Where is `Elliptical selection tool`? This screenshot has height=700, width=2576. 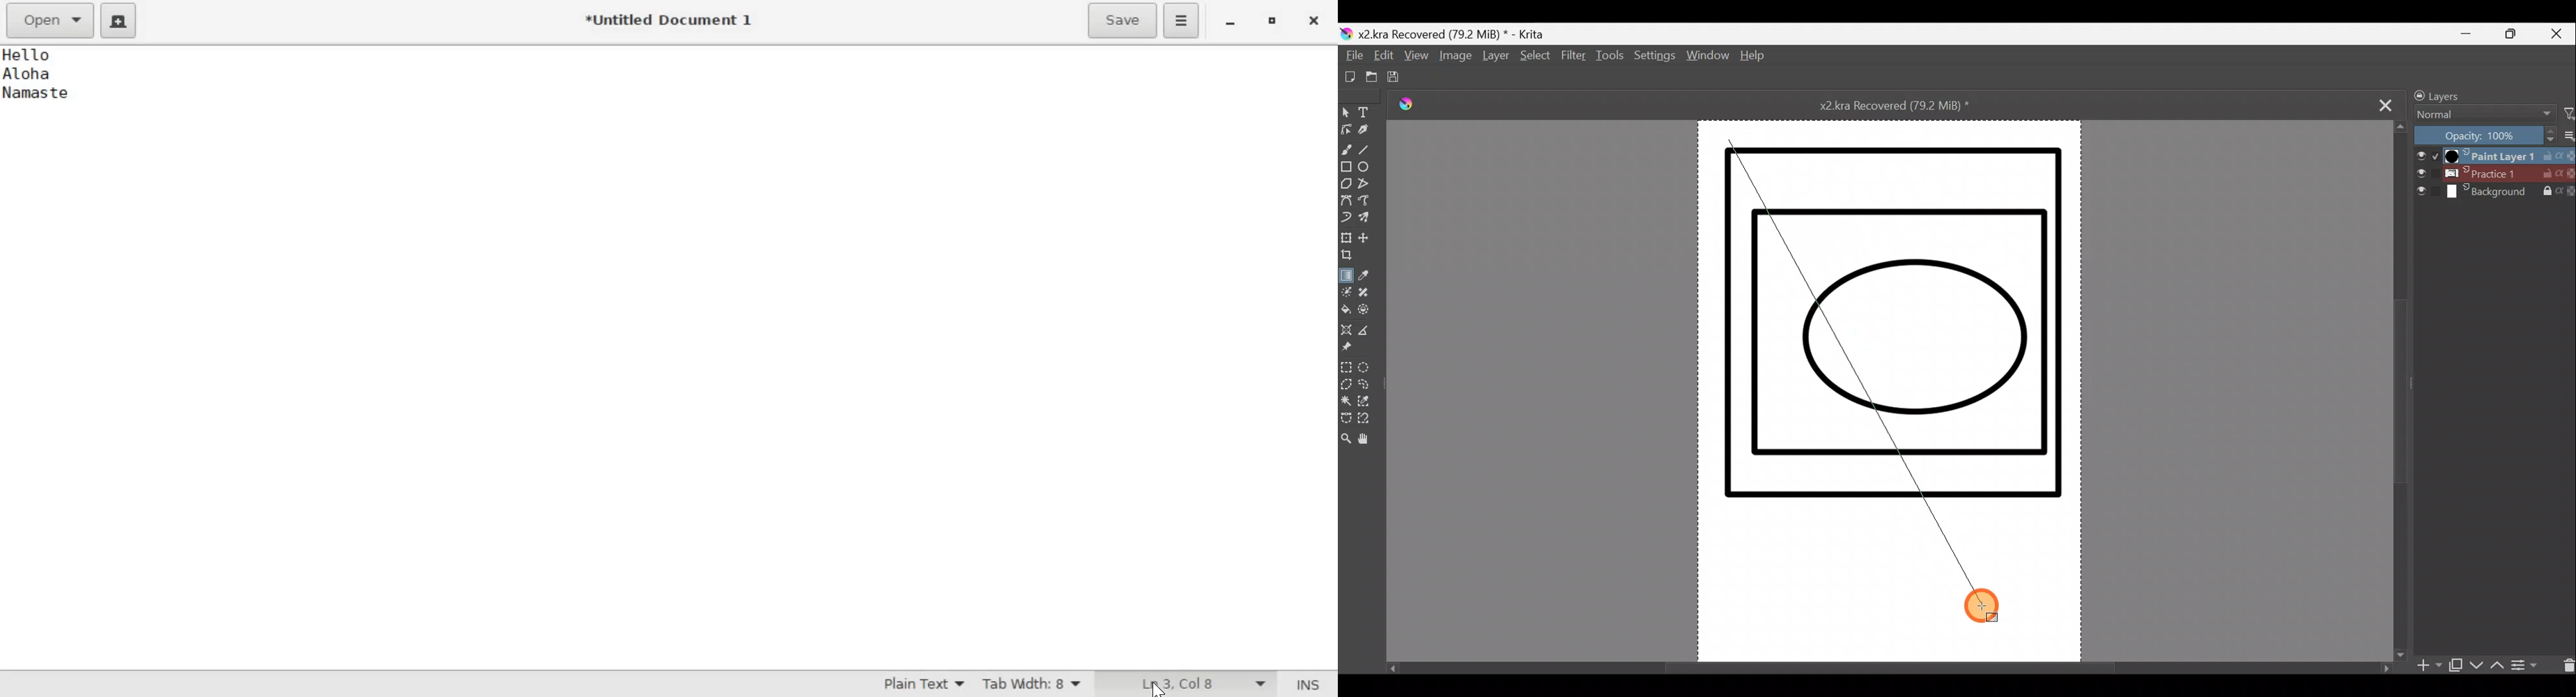
Elliptical selection tool is located at coordinates (1367, 369).